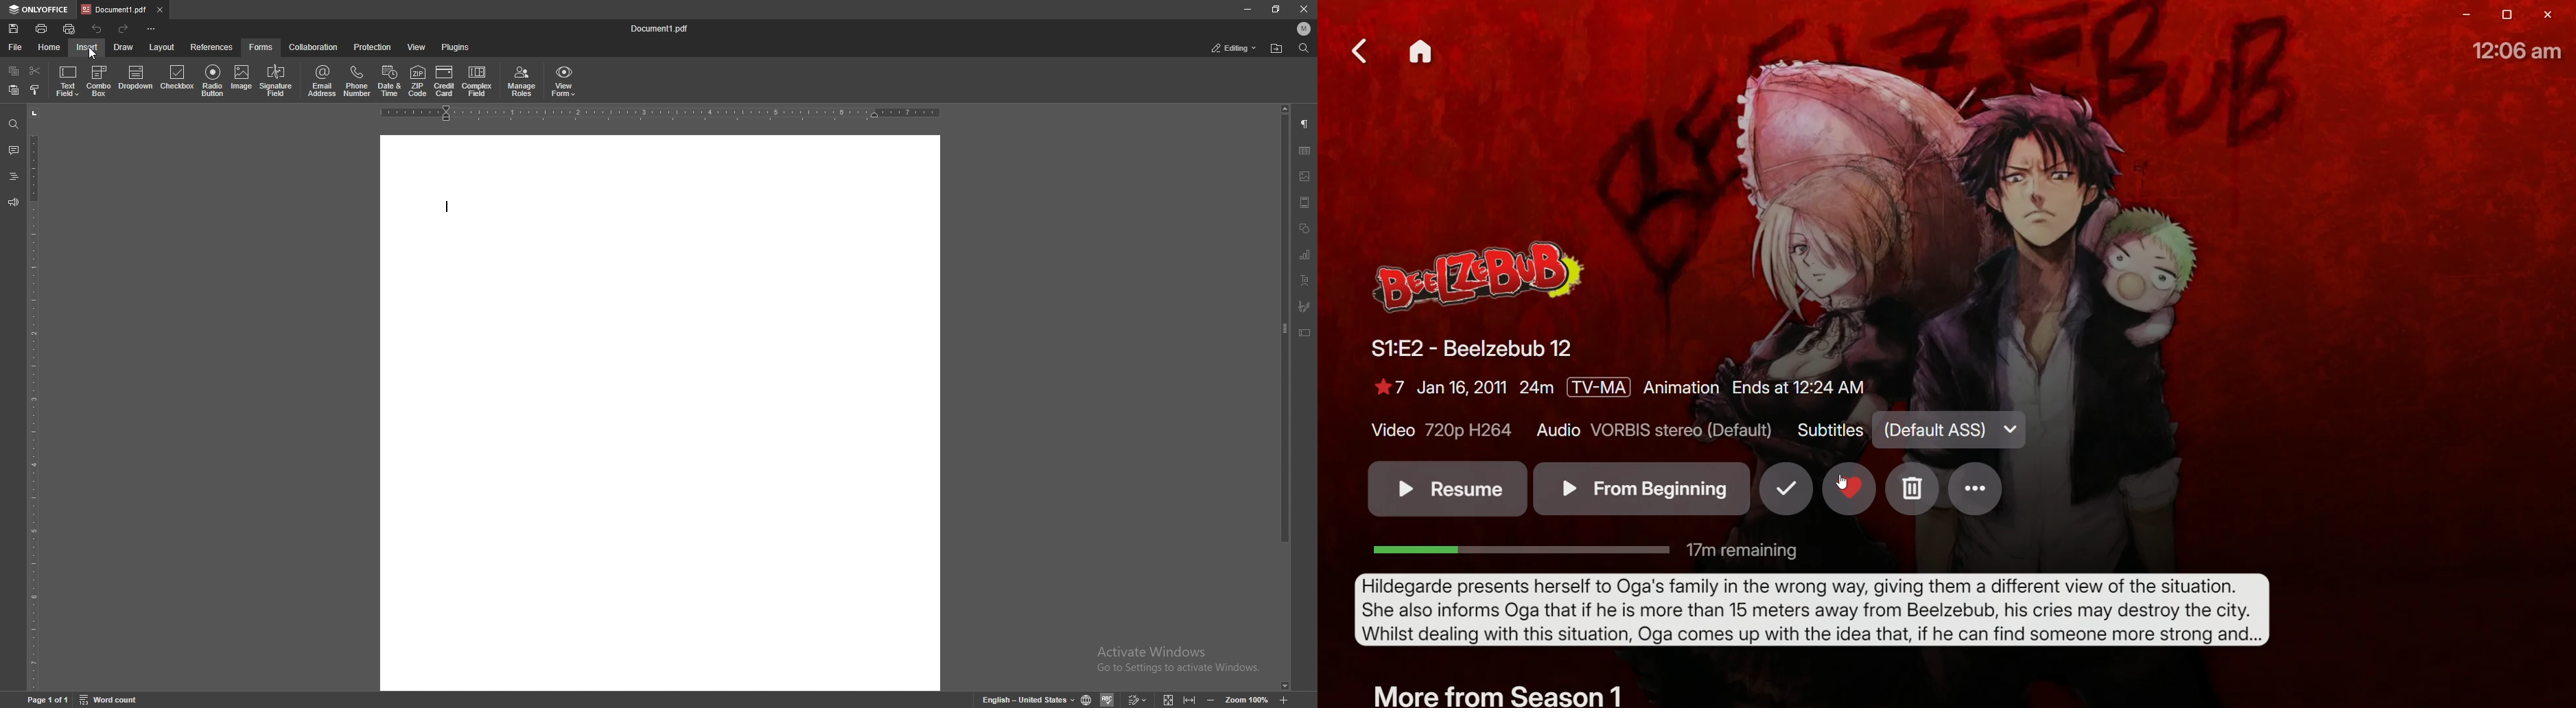 The width and height of the screenshot is (2576, 728). What do you see at coordinates (1285, 397) in the screenshot?
I see `scroll bar` at bounding box center [1285, 397].